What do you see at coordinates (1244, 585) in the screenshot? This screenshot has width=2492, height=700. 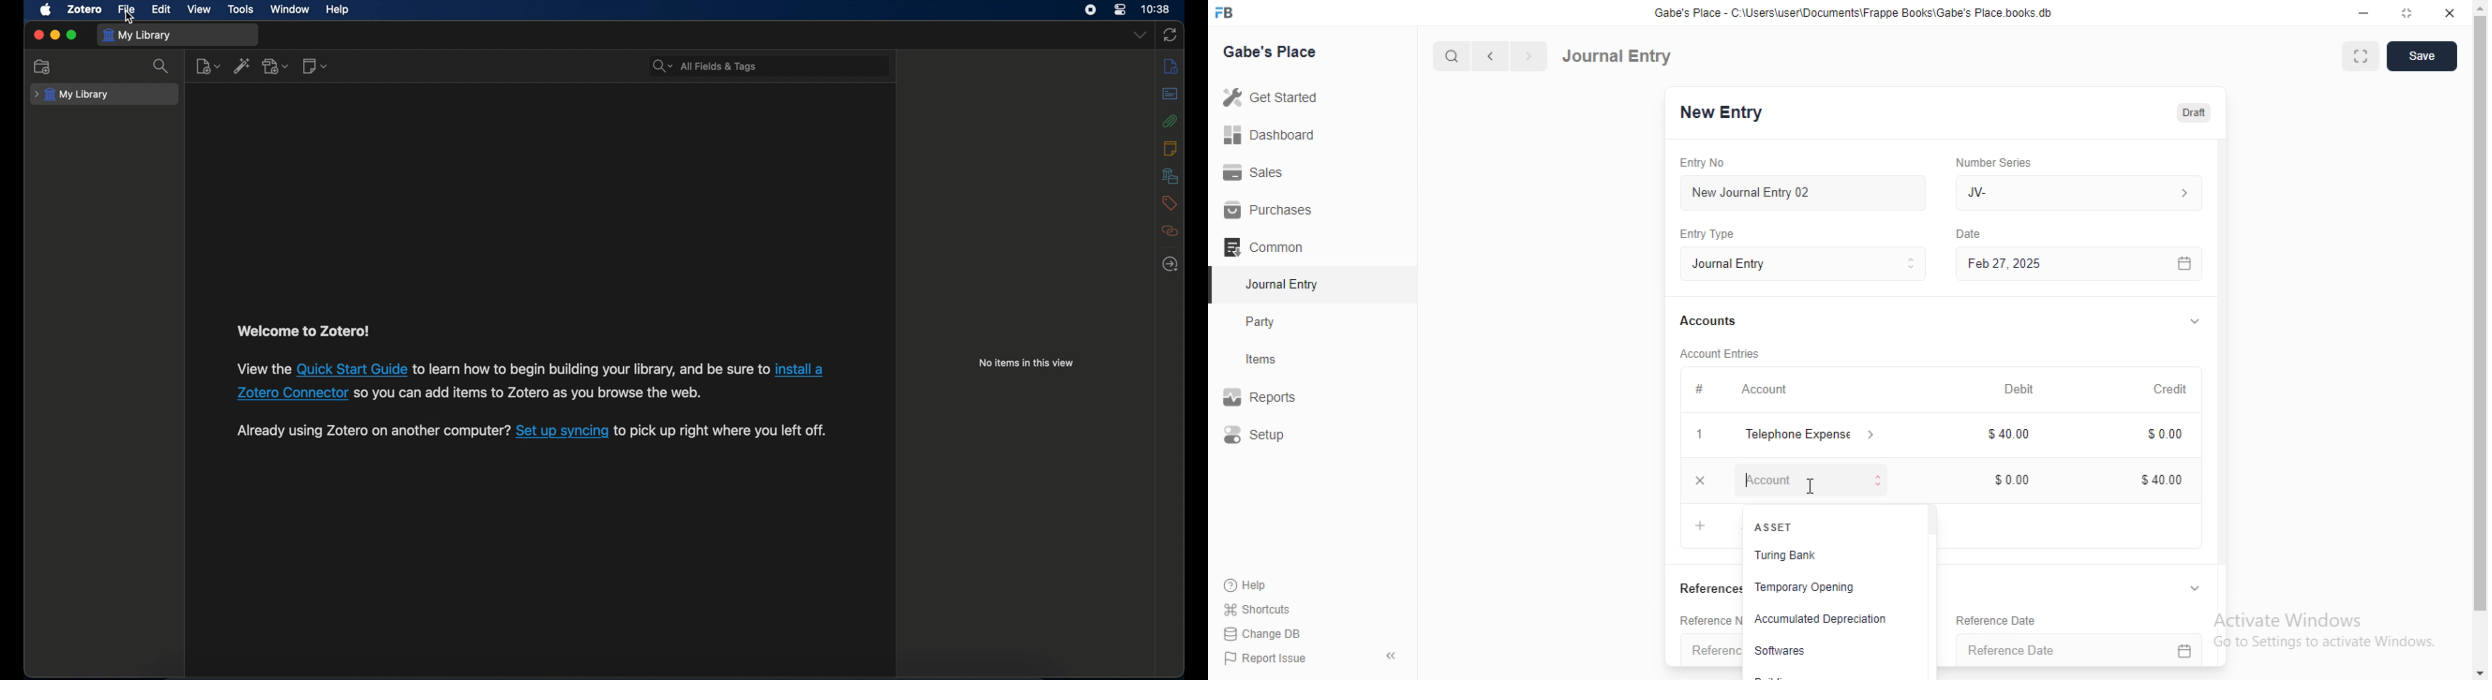 I see `Help` at bounding box center [1244, 585].